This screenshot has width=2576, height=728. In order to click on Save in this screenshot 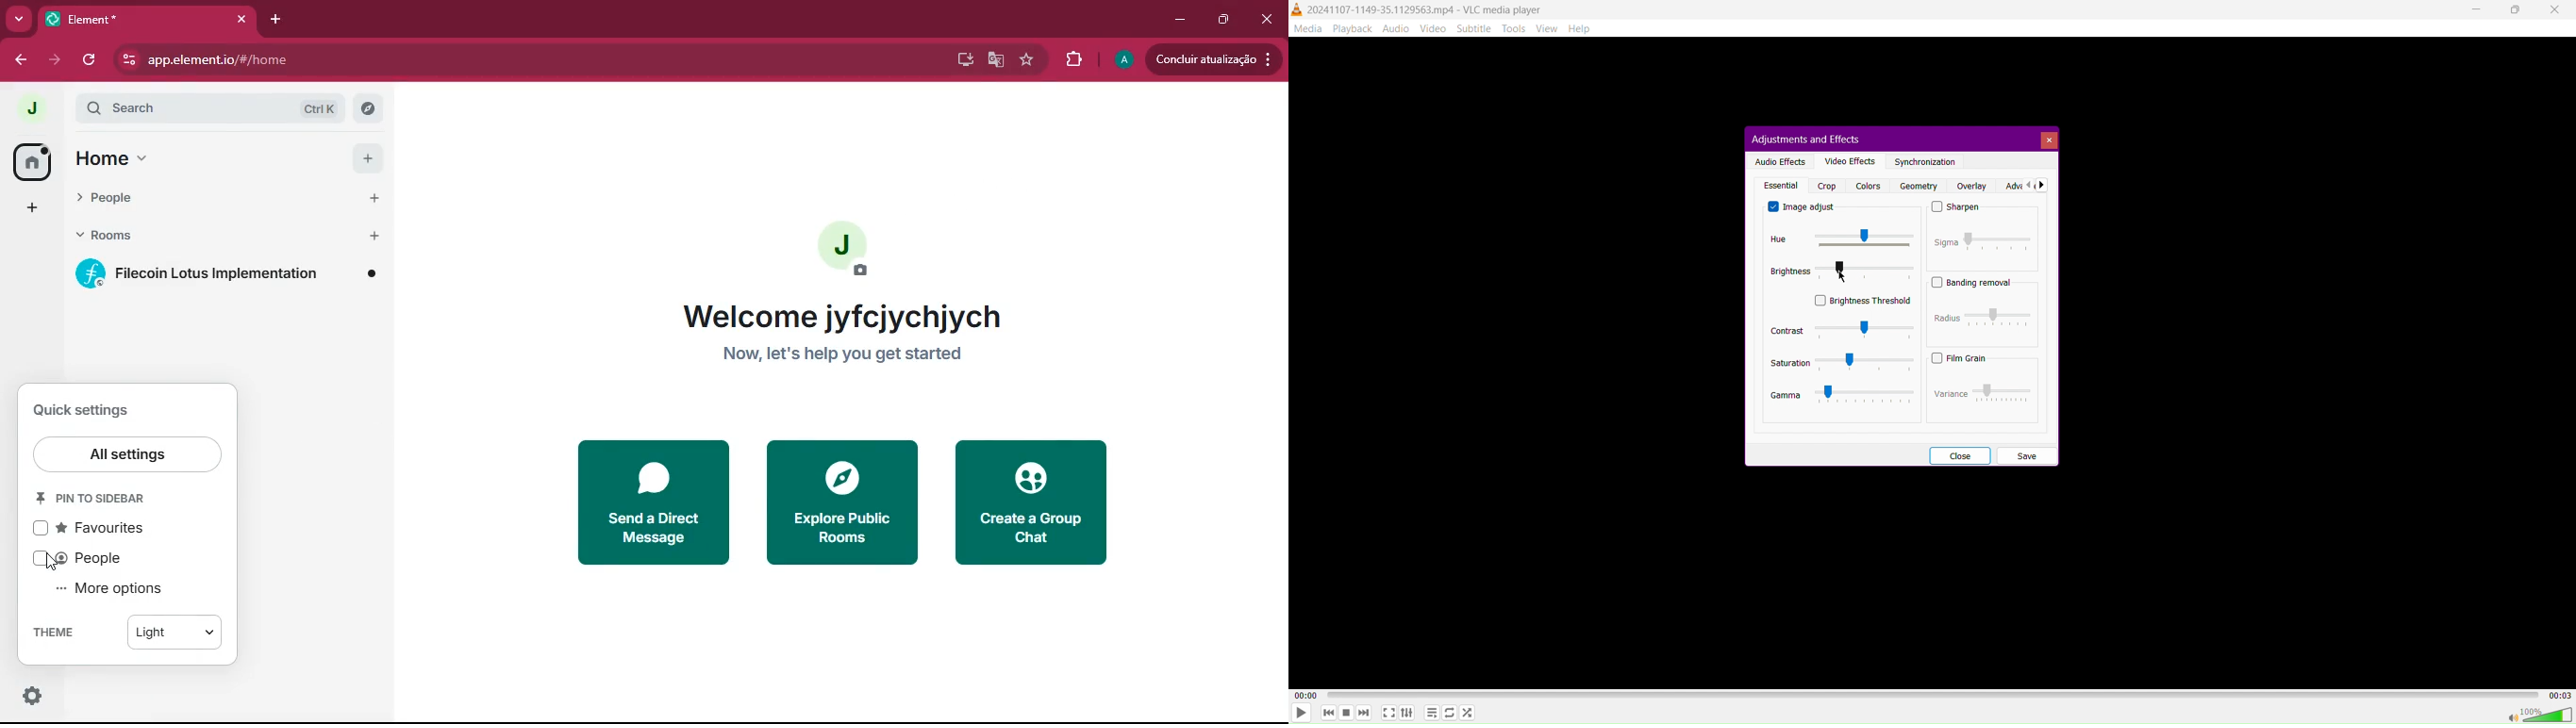, I will do `click(2026, 455)`.